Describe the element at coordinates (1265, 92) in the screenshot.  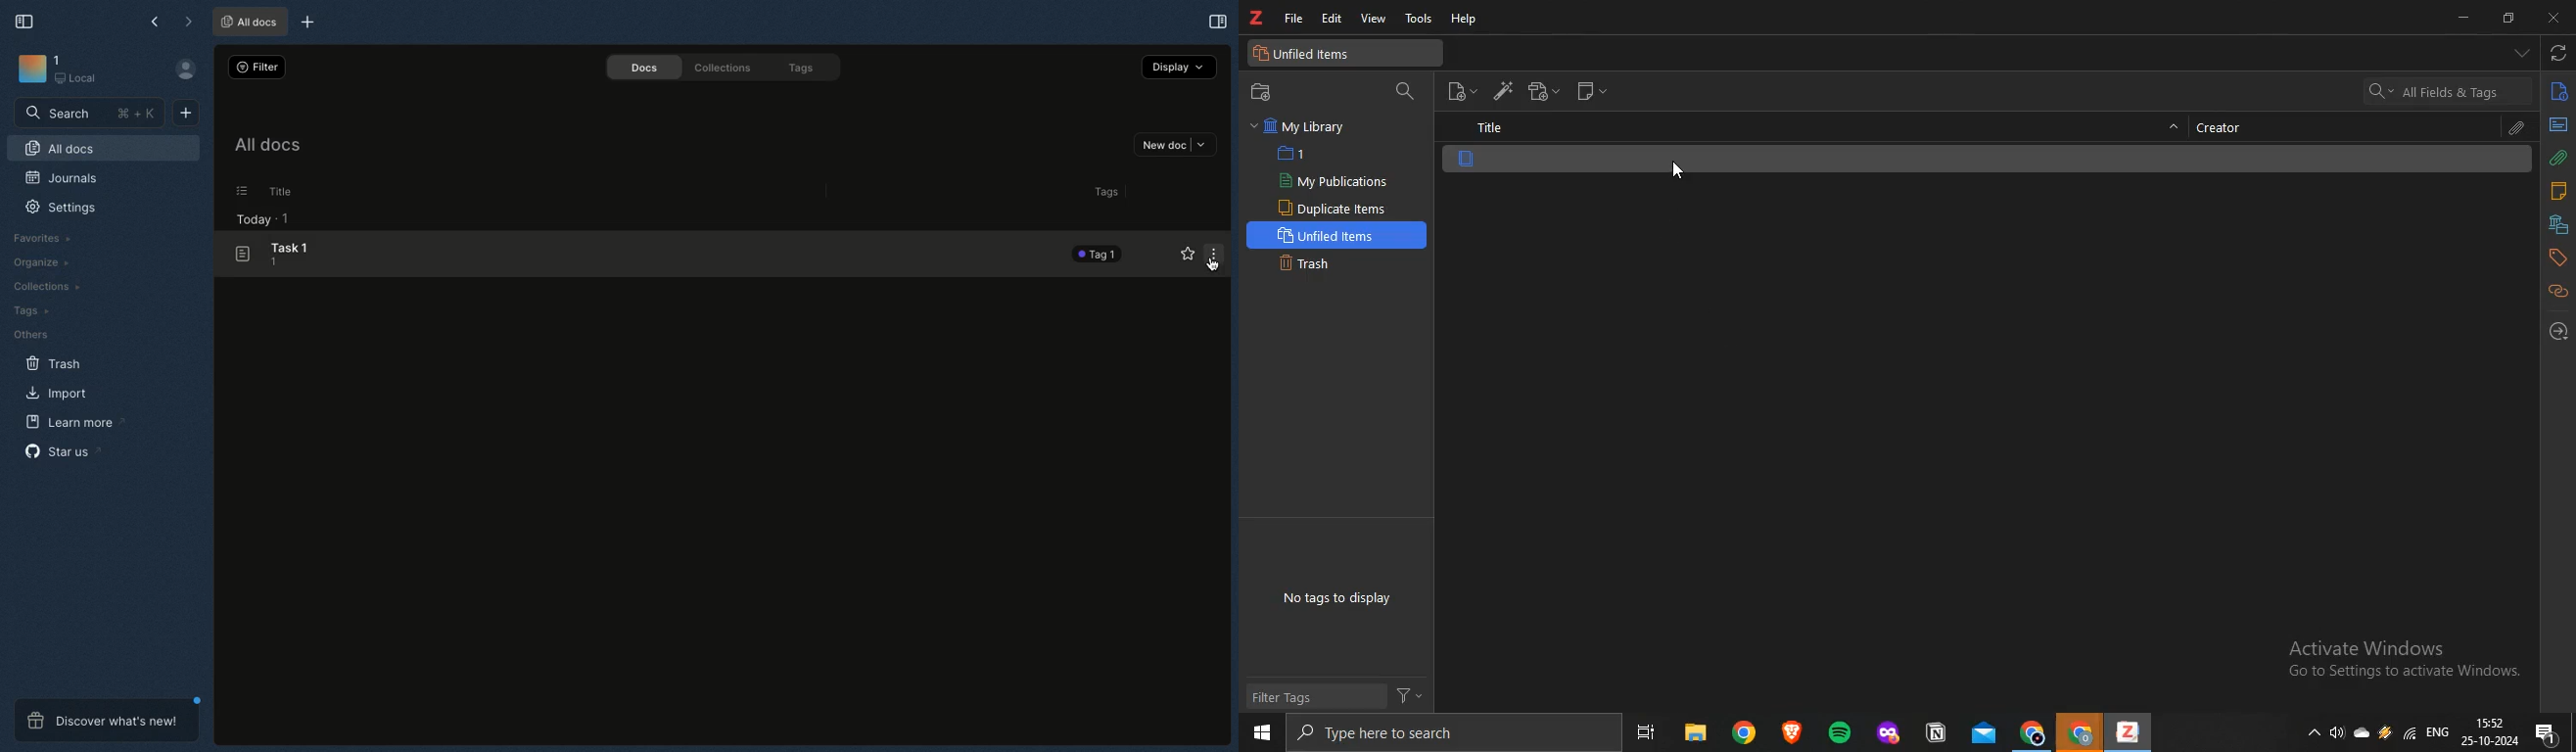
I see `new collection` at that location.